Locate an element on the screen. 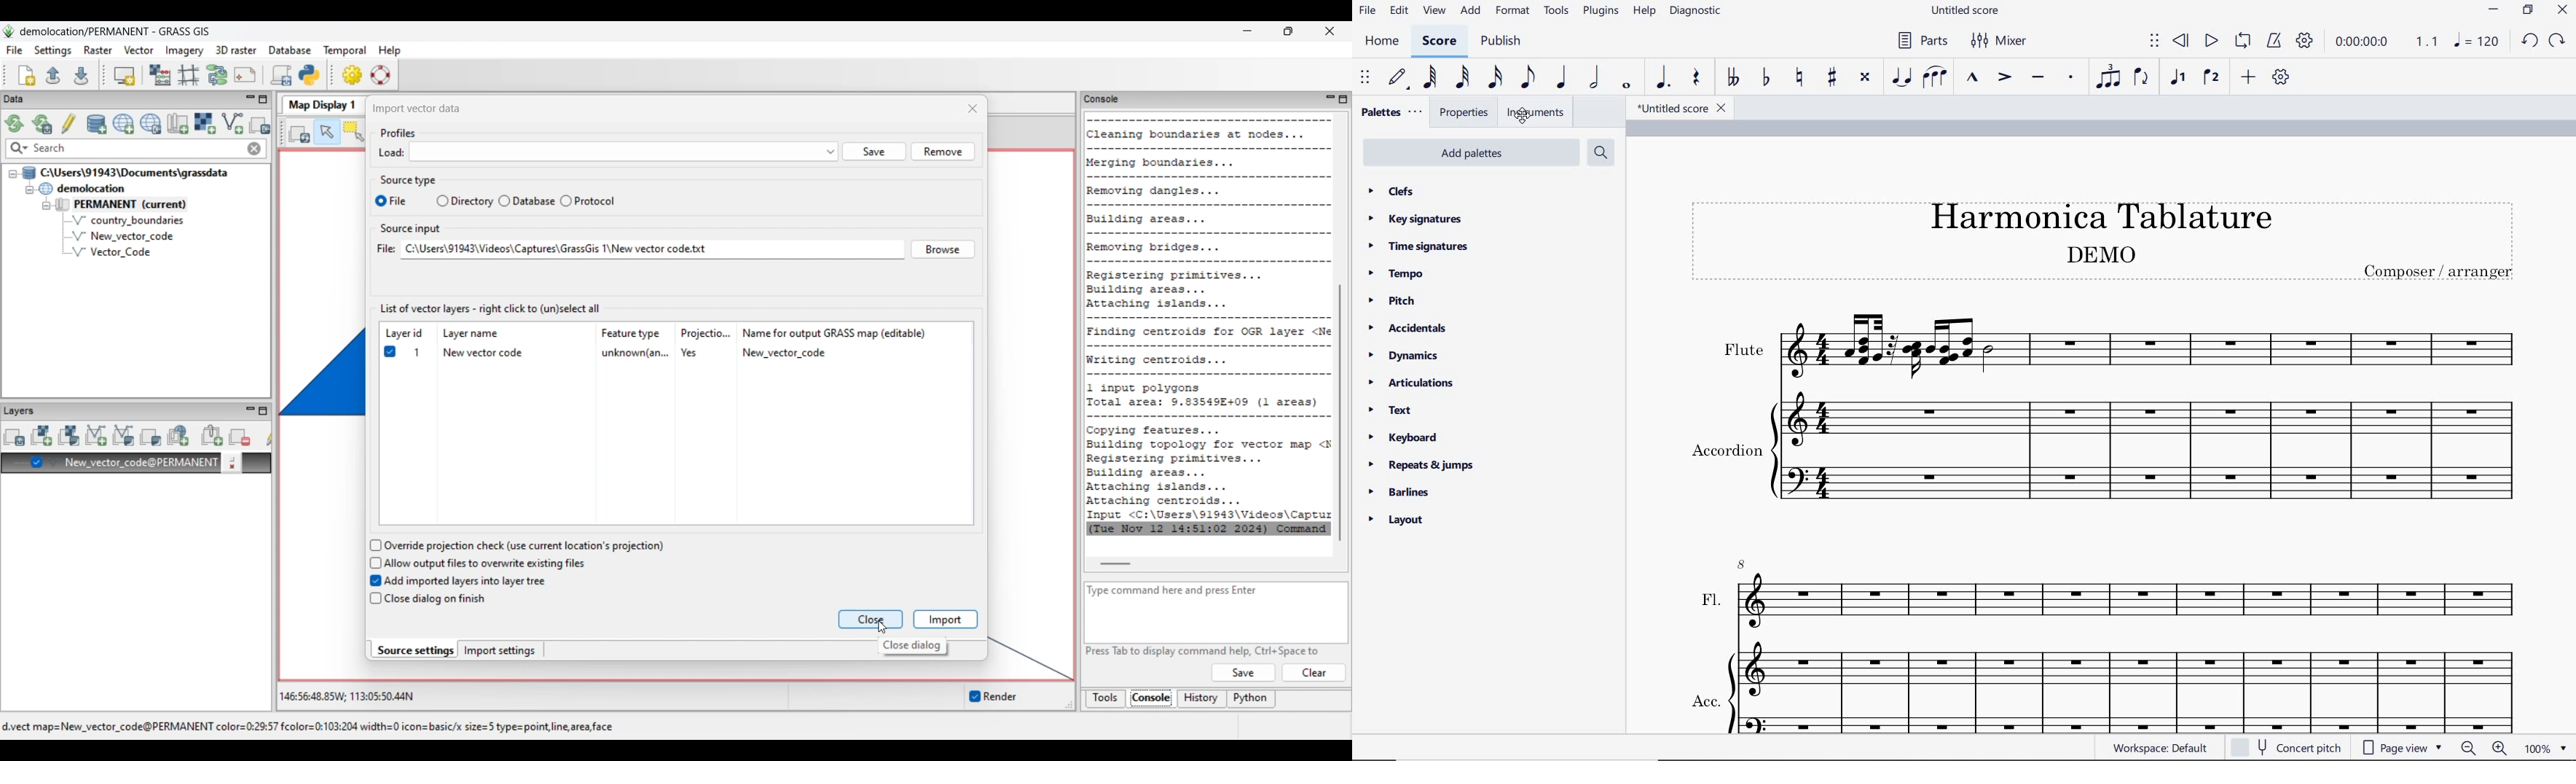 The image size is (2576, 784). clefs is located at coordinates (1398, 191).